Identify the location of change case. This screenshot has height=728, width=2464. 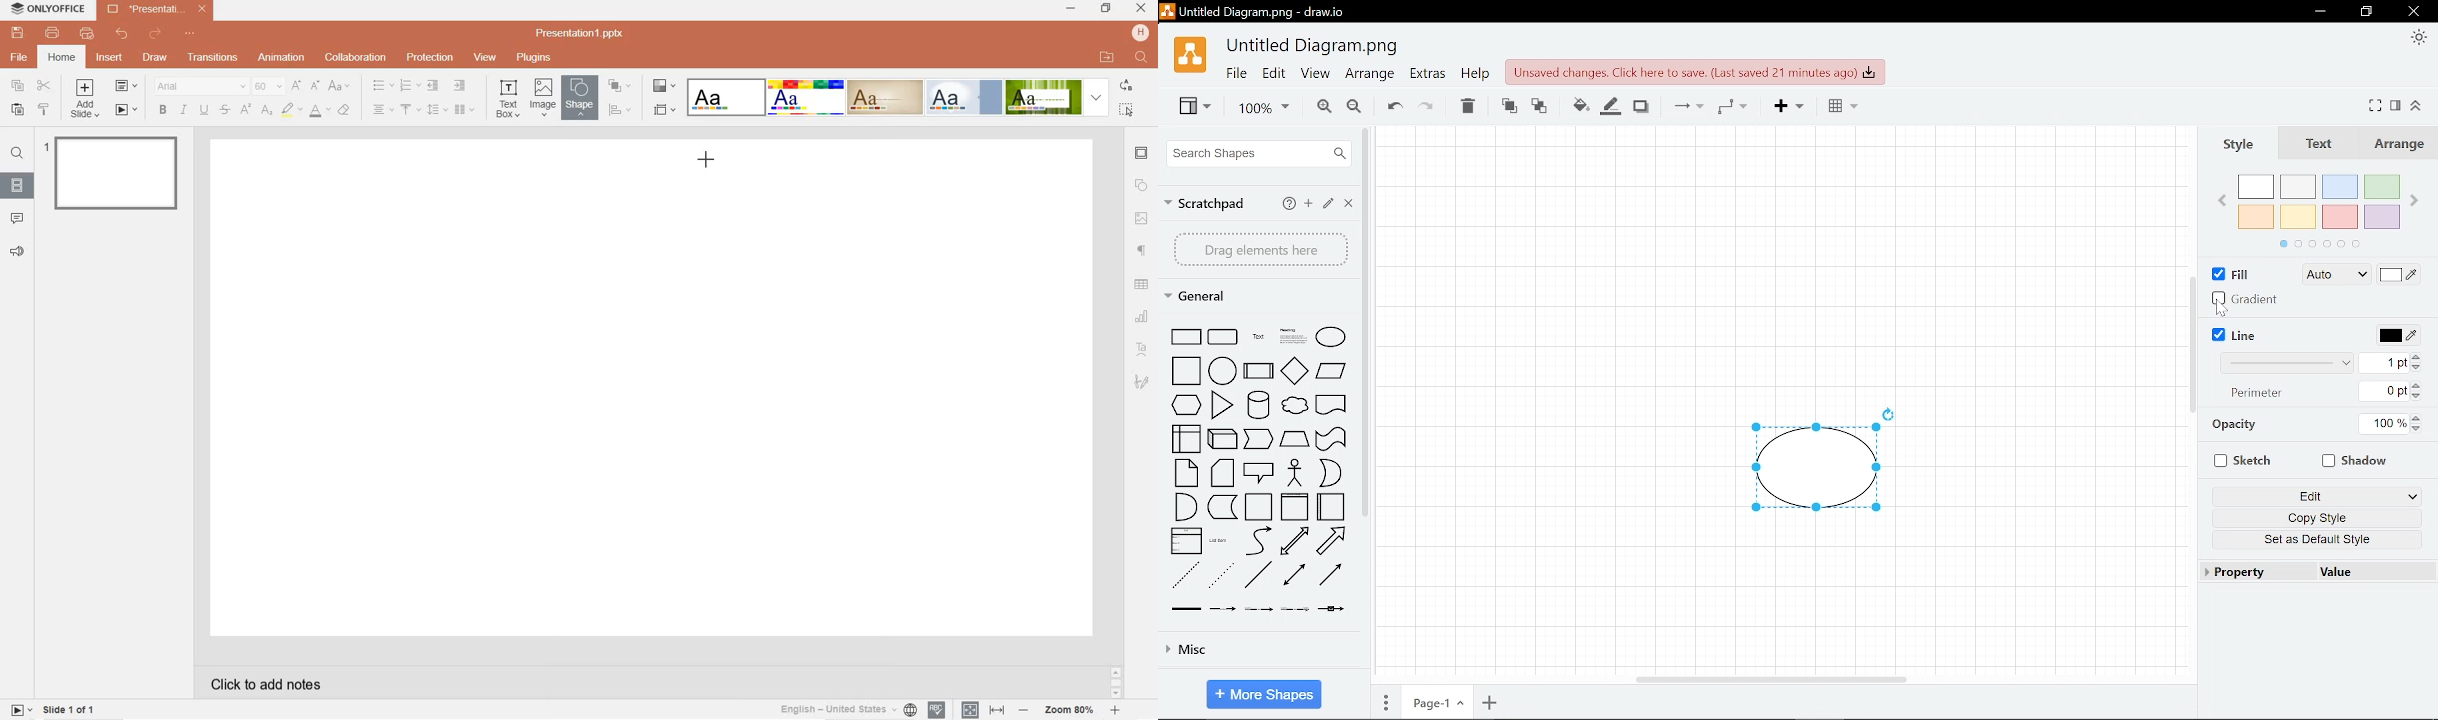
(340, 86).